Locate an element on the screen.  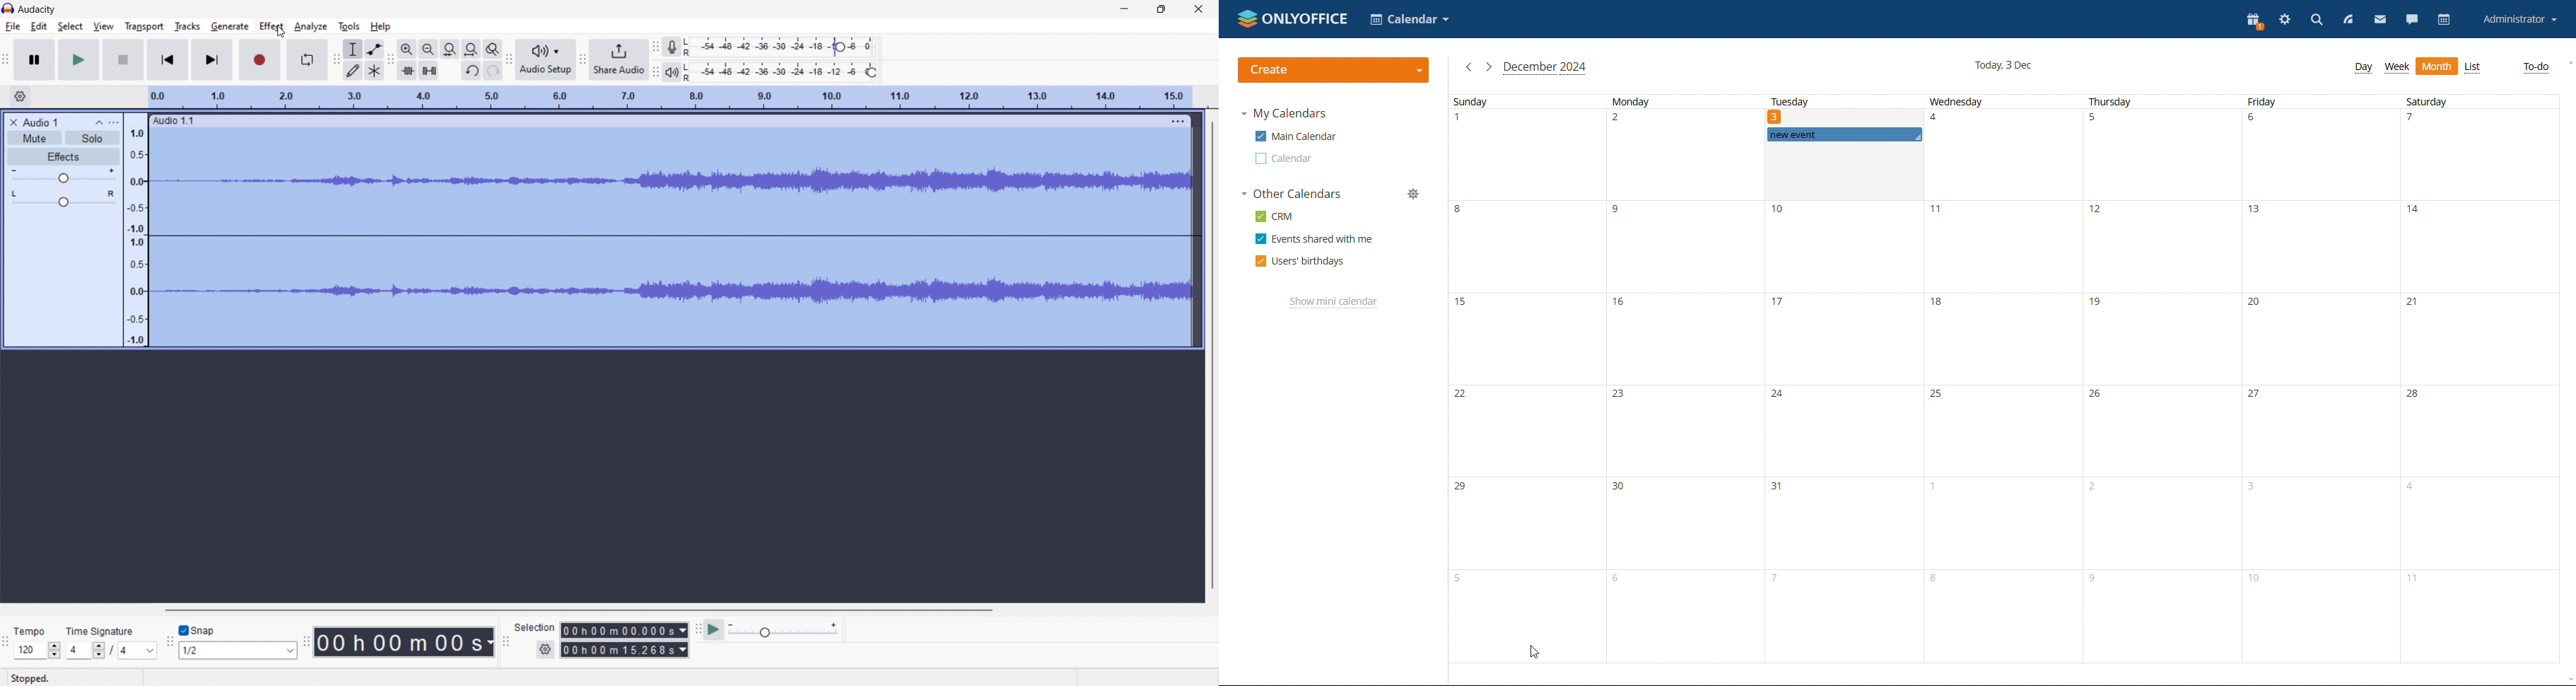
record meter is located at coordinates (783, 46).